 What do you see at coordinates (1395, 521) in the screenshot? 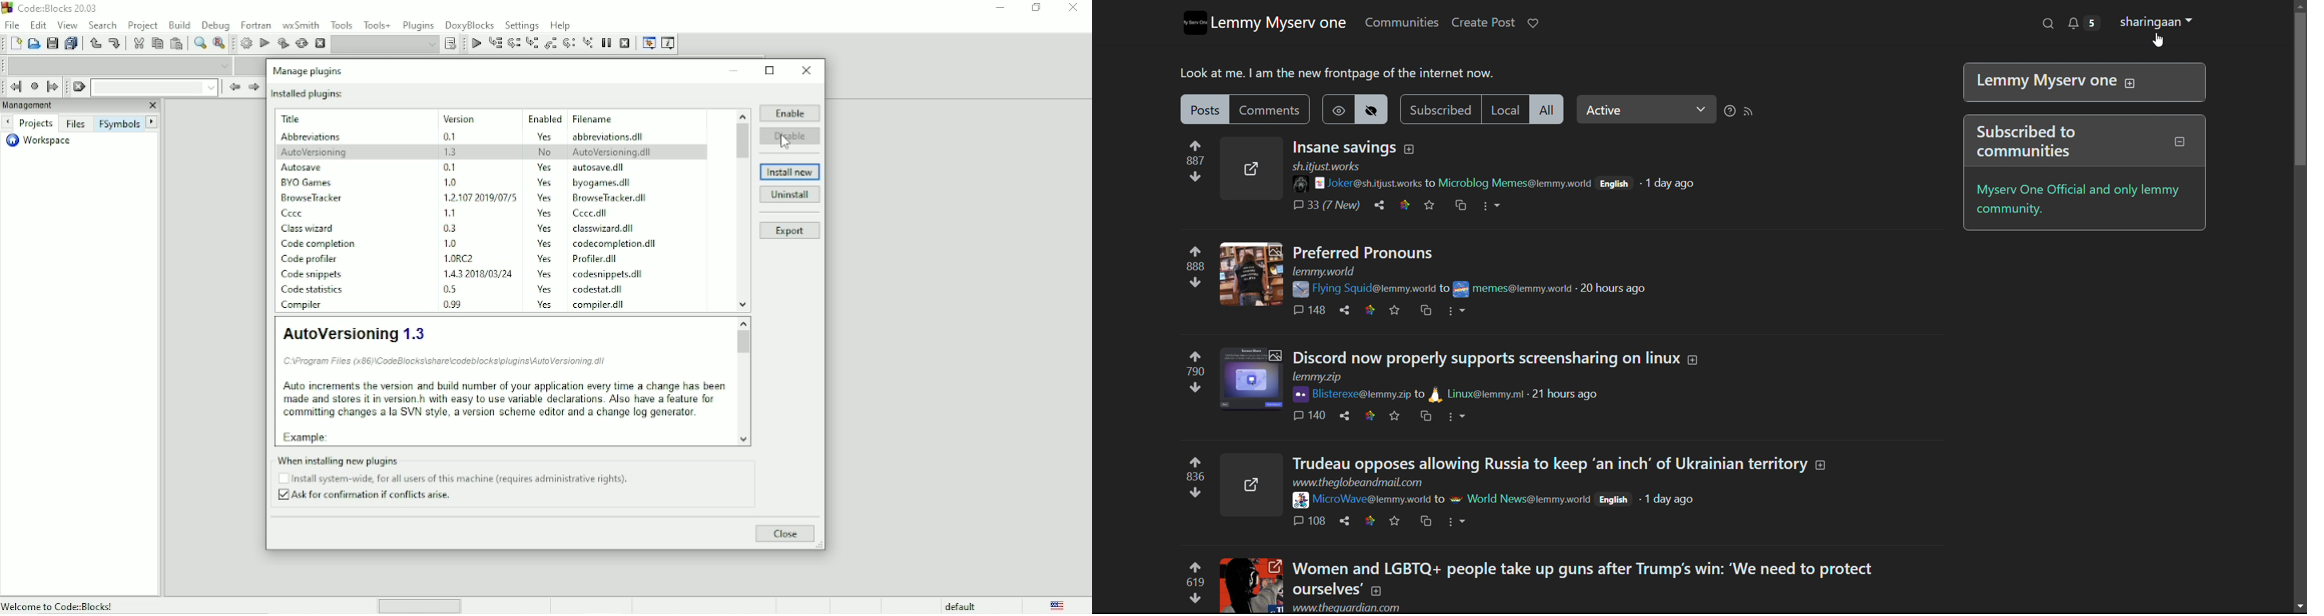
I see `favorites` at bounding box center [1395, 521].